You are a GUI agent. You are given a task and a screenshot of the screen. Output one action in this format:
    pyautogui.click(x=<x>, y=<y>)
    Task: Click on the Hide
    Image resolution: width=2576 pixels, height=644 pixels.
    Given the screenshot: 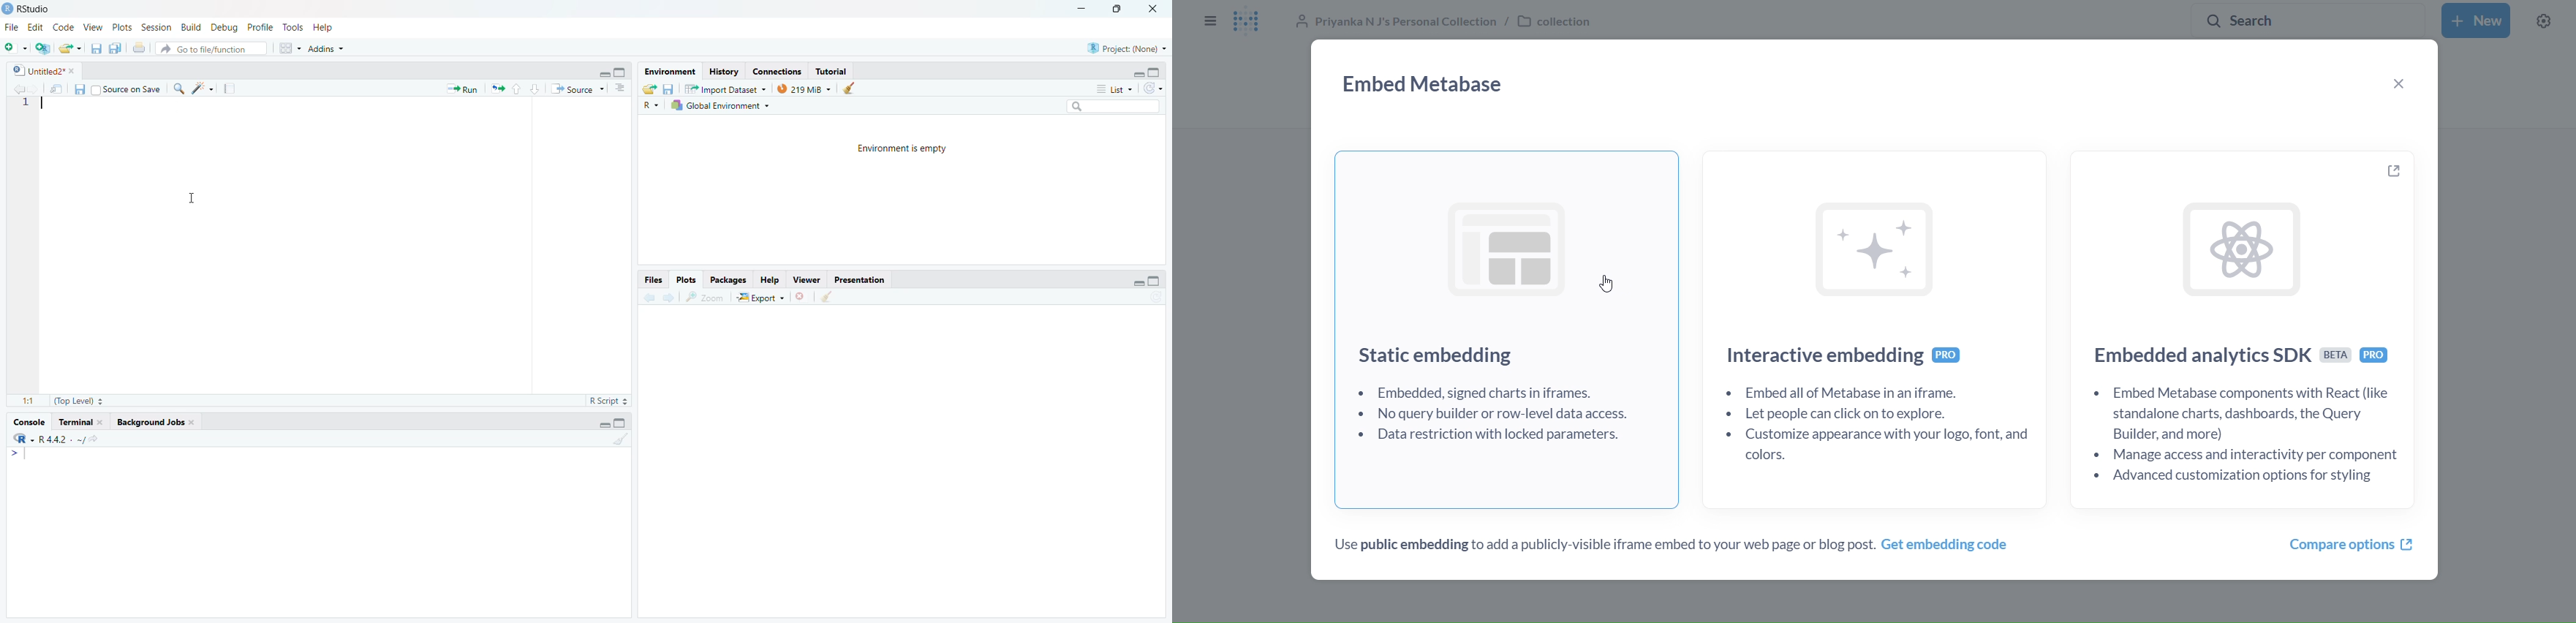 What is the action you would take?
    pyautogui.click(x=1138, y=73)
    